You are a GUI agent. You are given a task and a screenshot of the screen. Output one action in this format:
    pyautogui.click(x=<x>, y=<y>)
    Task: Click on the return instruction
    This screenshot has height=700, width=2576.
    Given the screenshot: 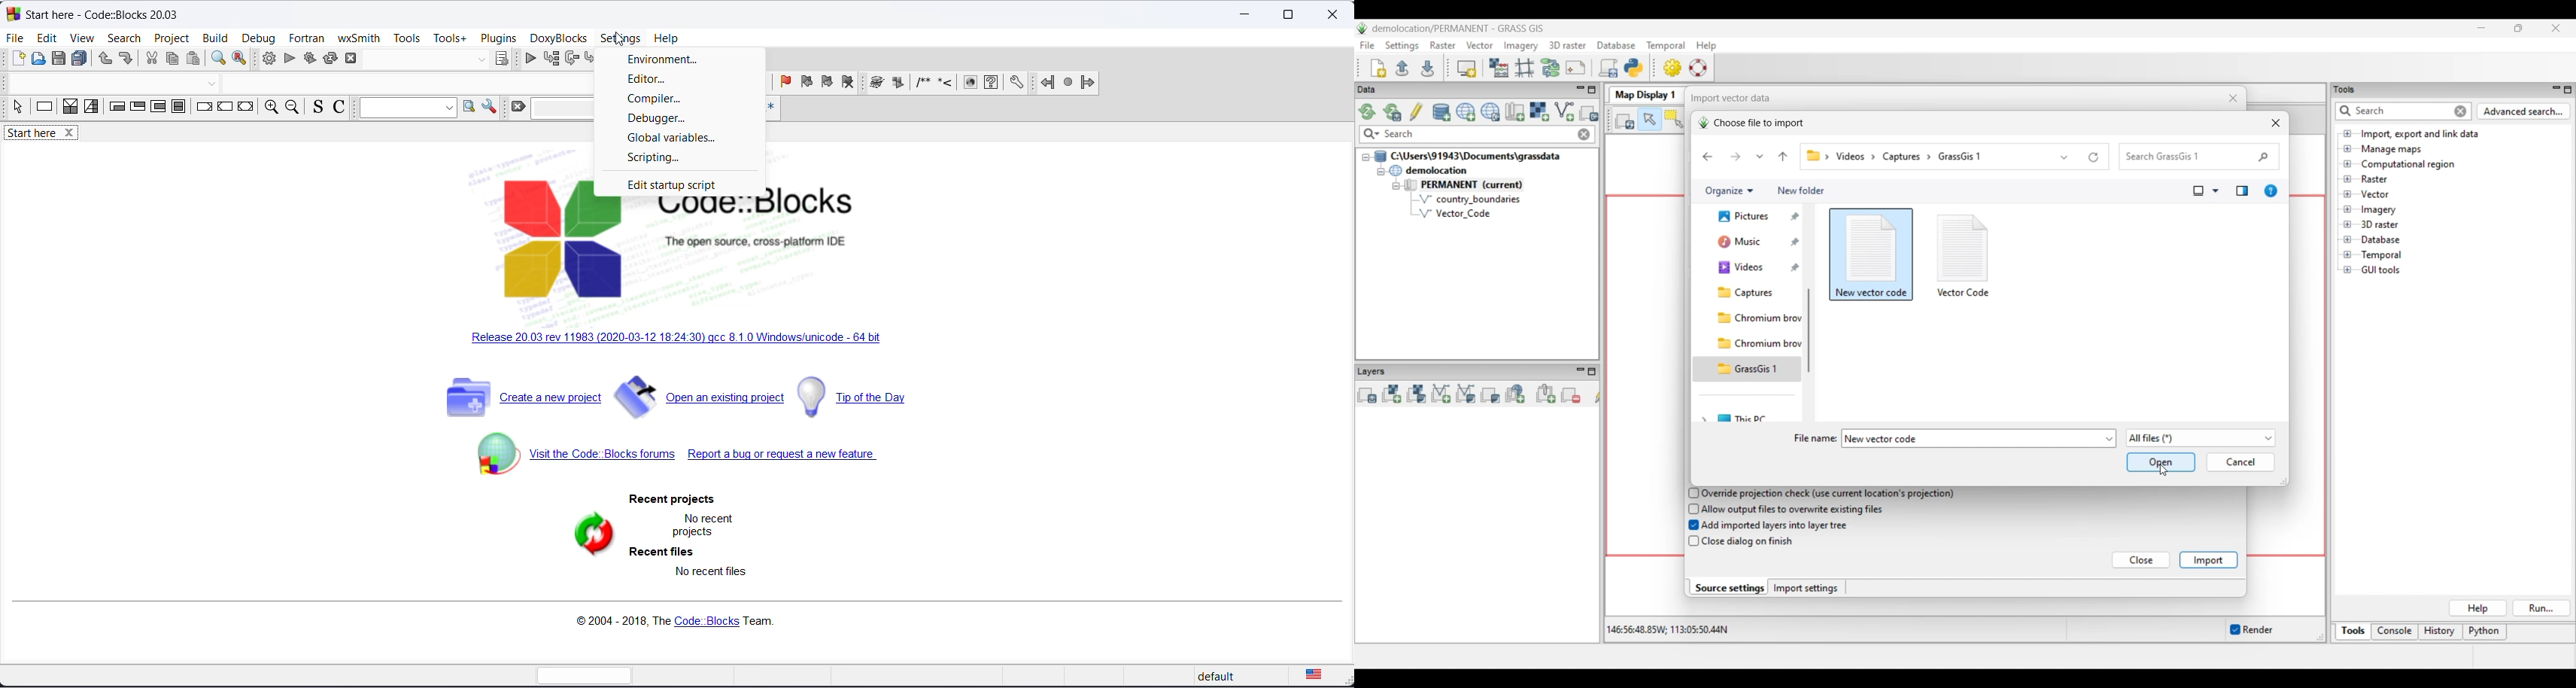 What is the action you would take?
    pyautogui.click(x=246, y=105)
    